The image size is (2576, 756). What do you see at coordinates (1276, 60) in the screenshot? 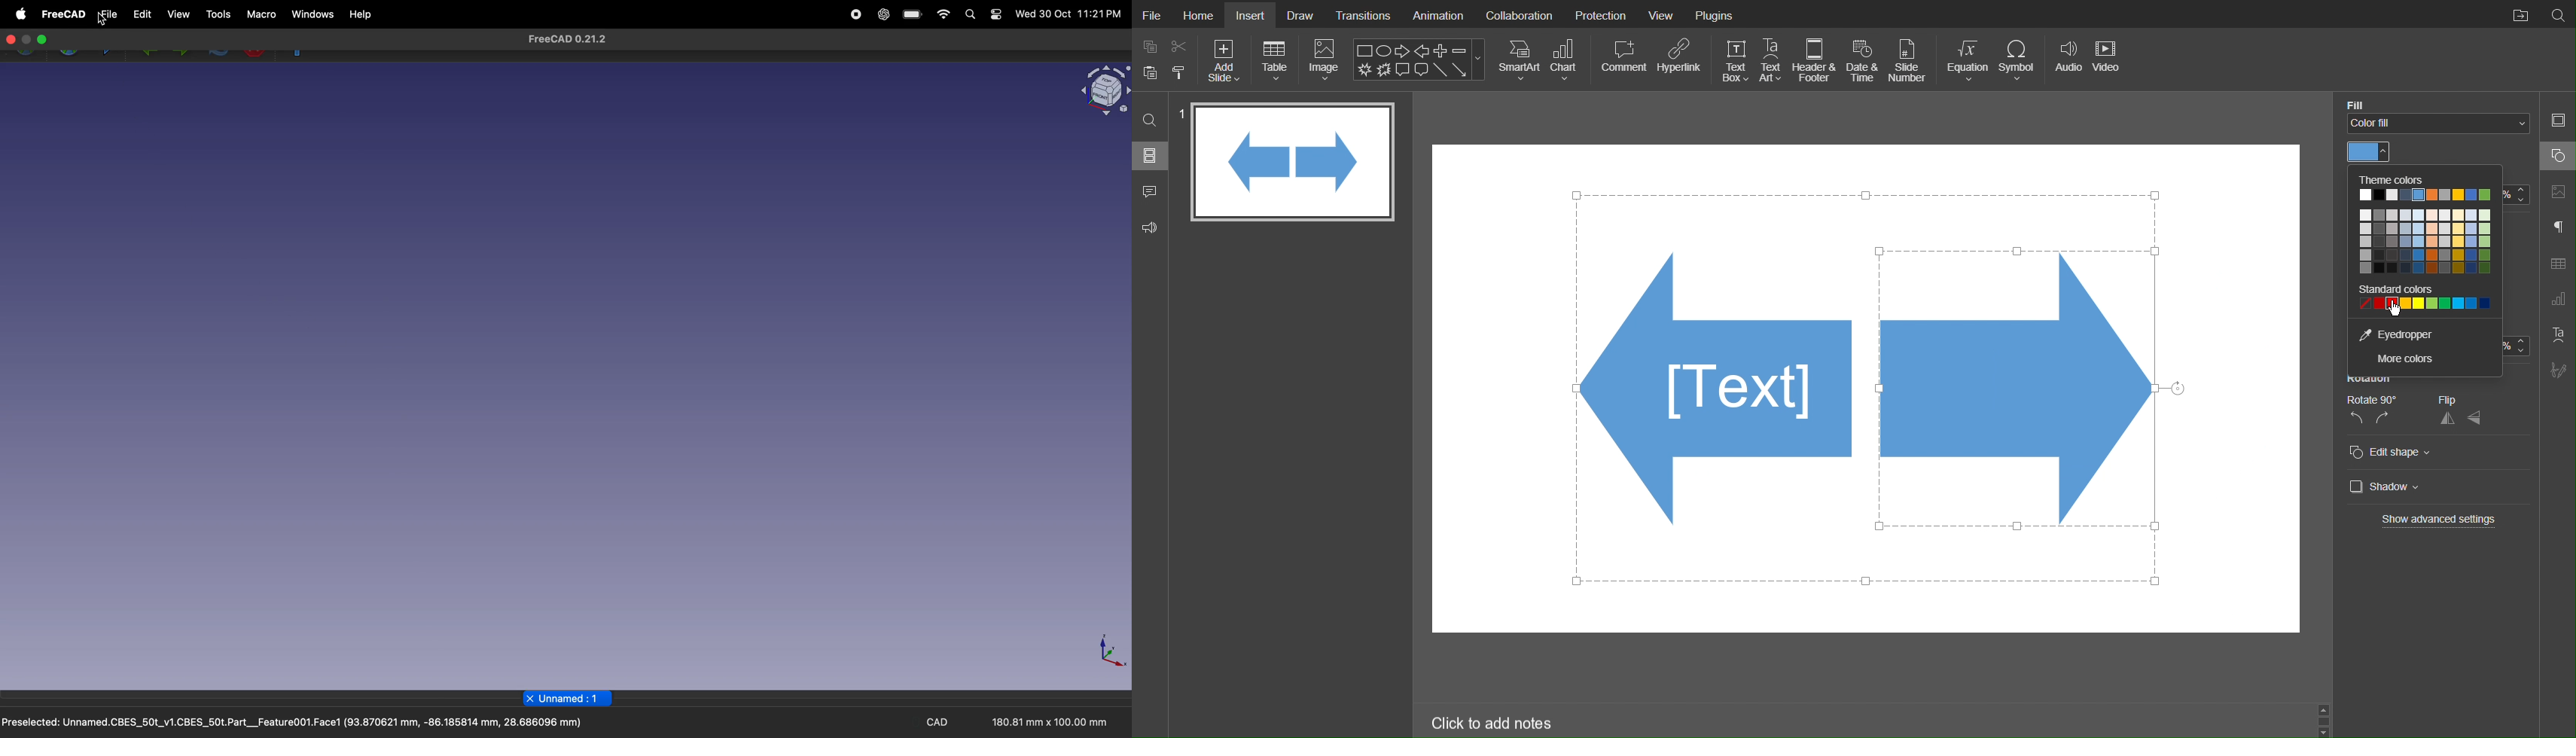
I see `Table` at bounding box center [1276, 60].